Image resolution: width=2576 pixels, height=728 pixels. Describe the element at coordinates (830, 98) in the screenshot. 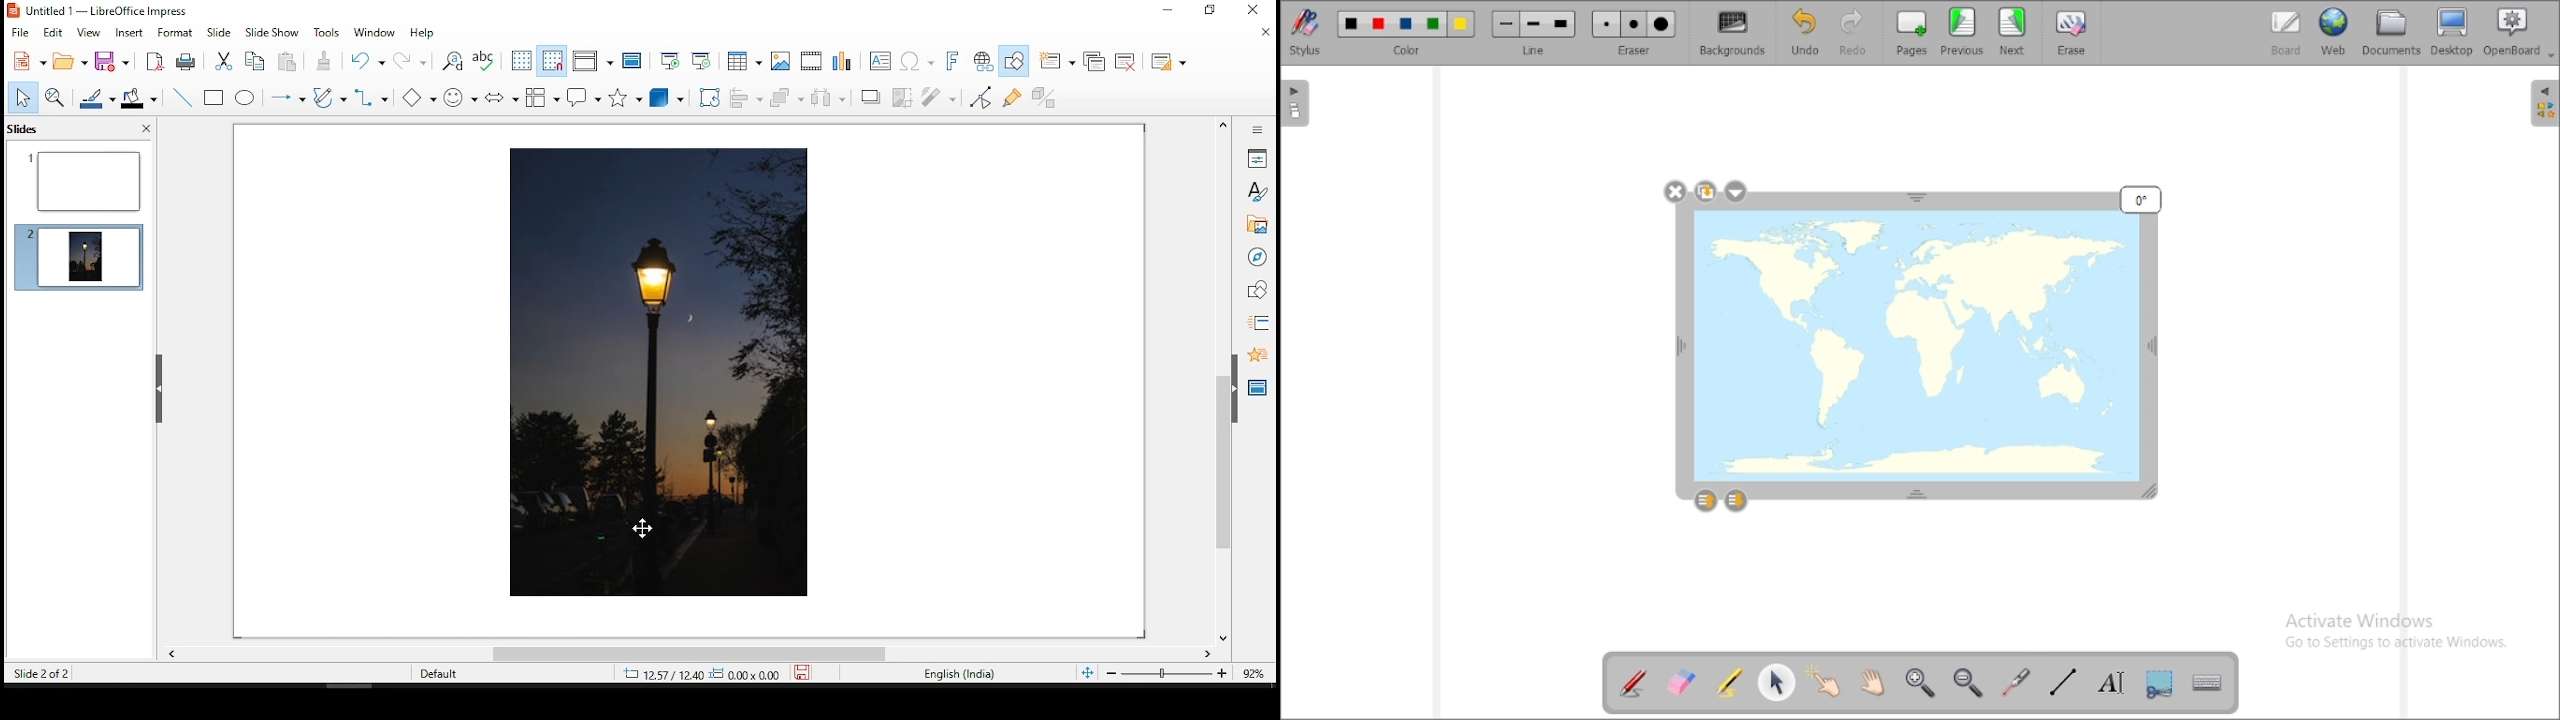

I see `distribute` at that location.